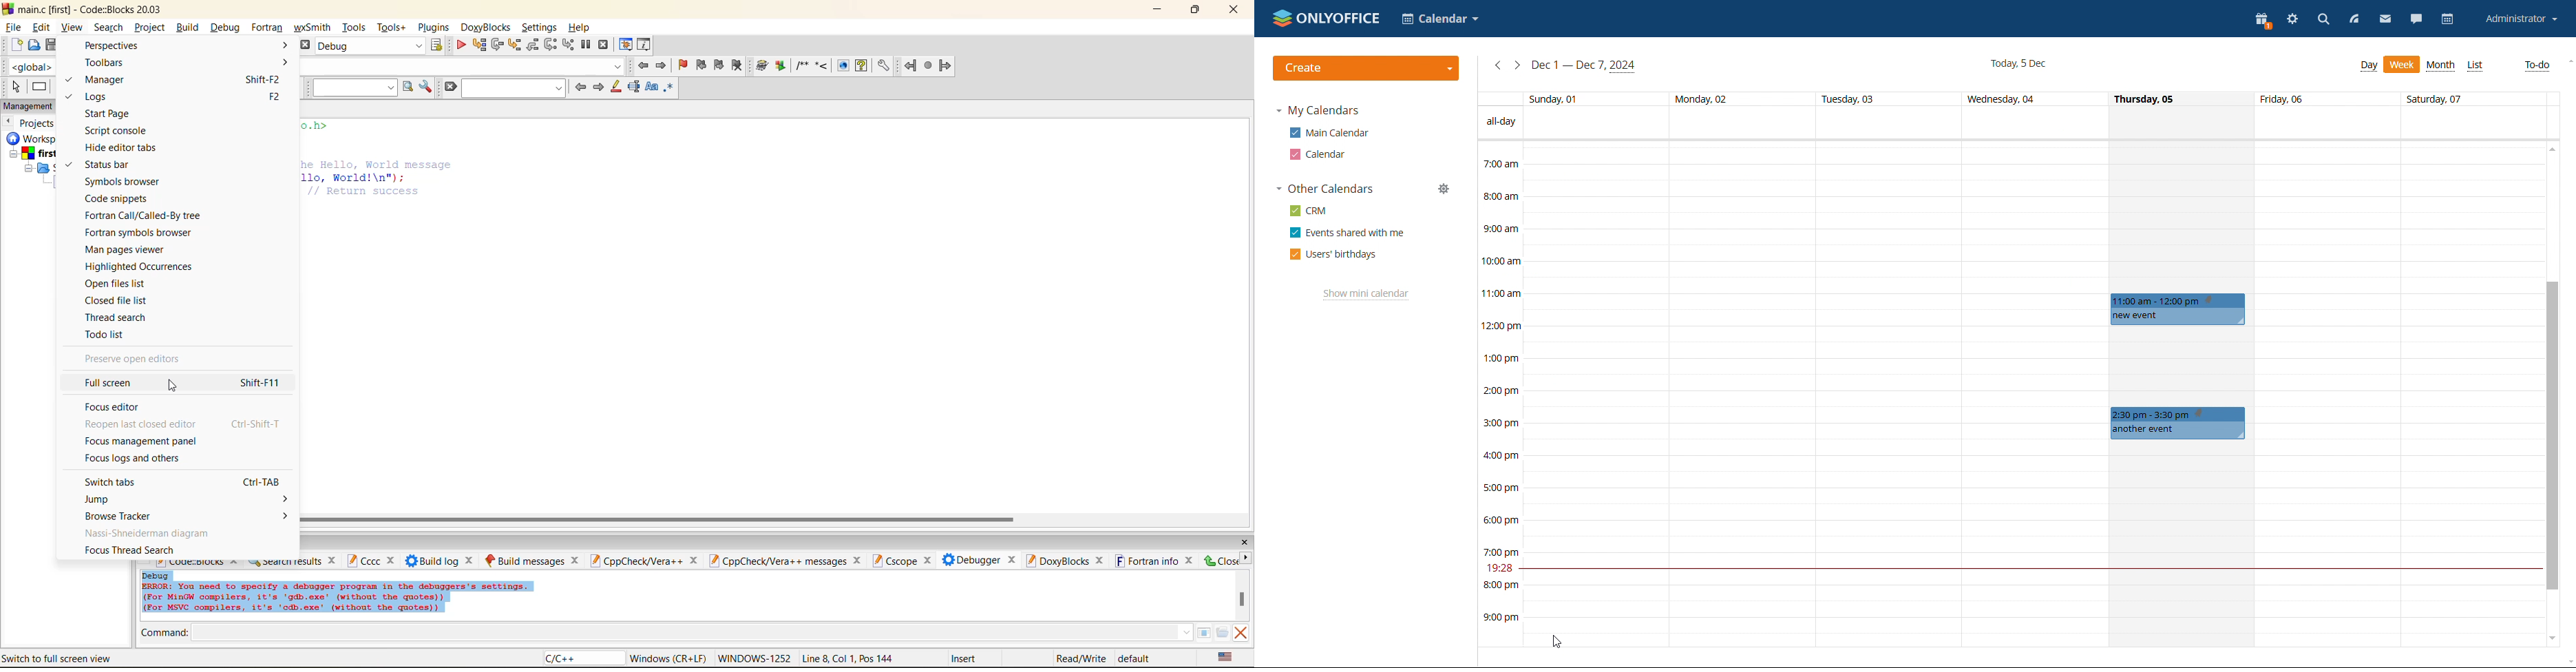 The image size is (2576, 672). I want to click on fortran symbols browser, so click(141, 233).